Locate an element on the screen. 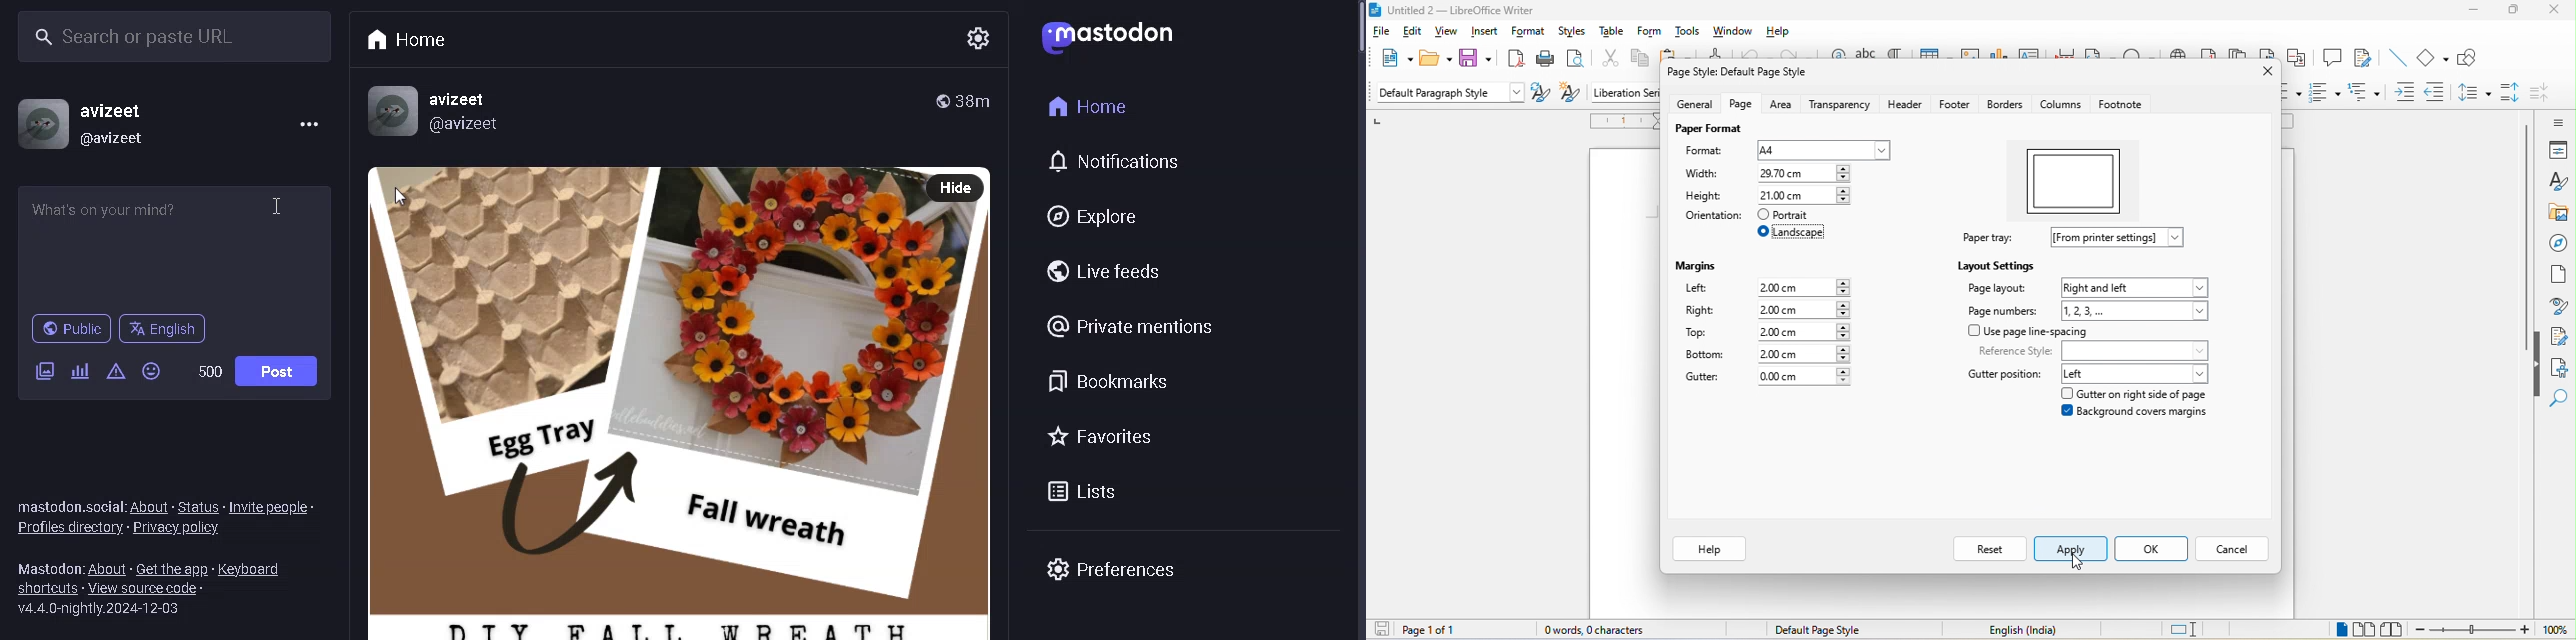  increase indent is located at coordinates (2408, 92).